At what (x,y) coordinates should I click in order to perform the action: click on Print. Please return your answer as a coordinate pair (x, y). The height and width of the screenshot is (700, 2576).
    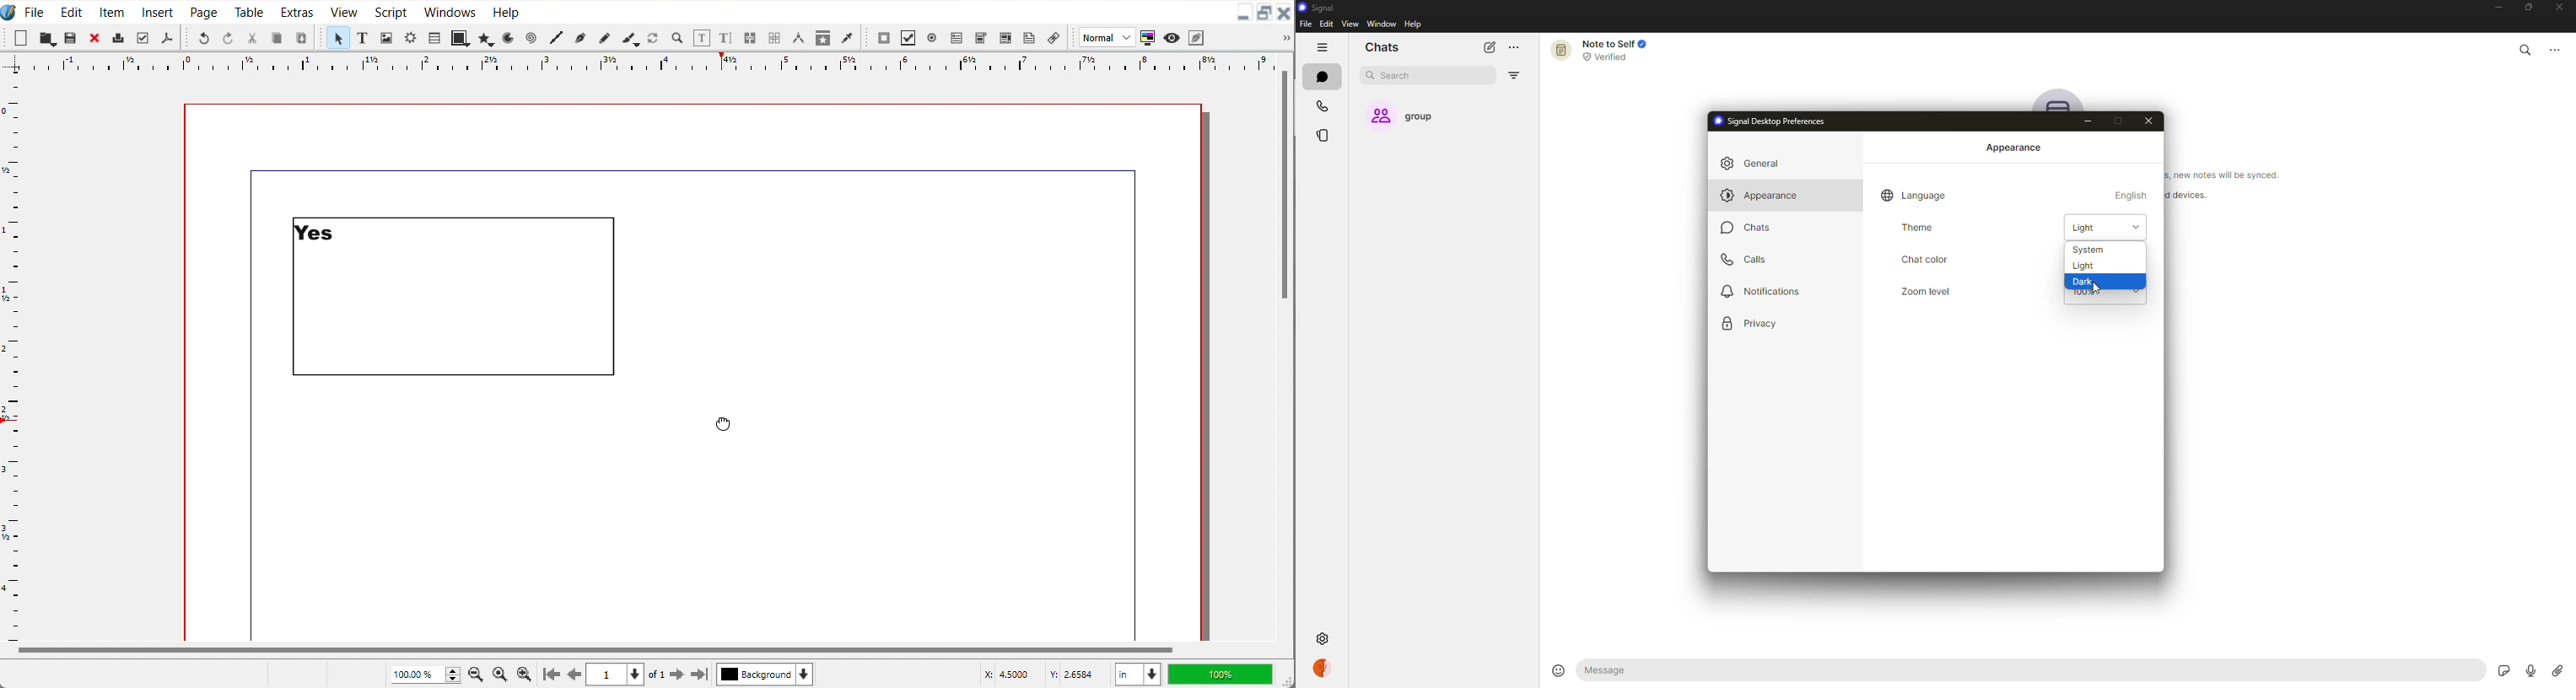
    Looking at the image, I should click on (119, 37).